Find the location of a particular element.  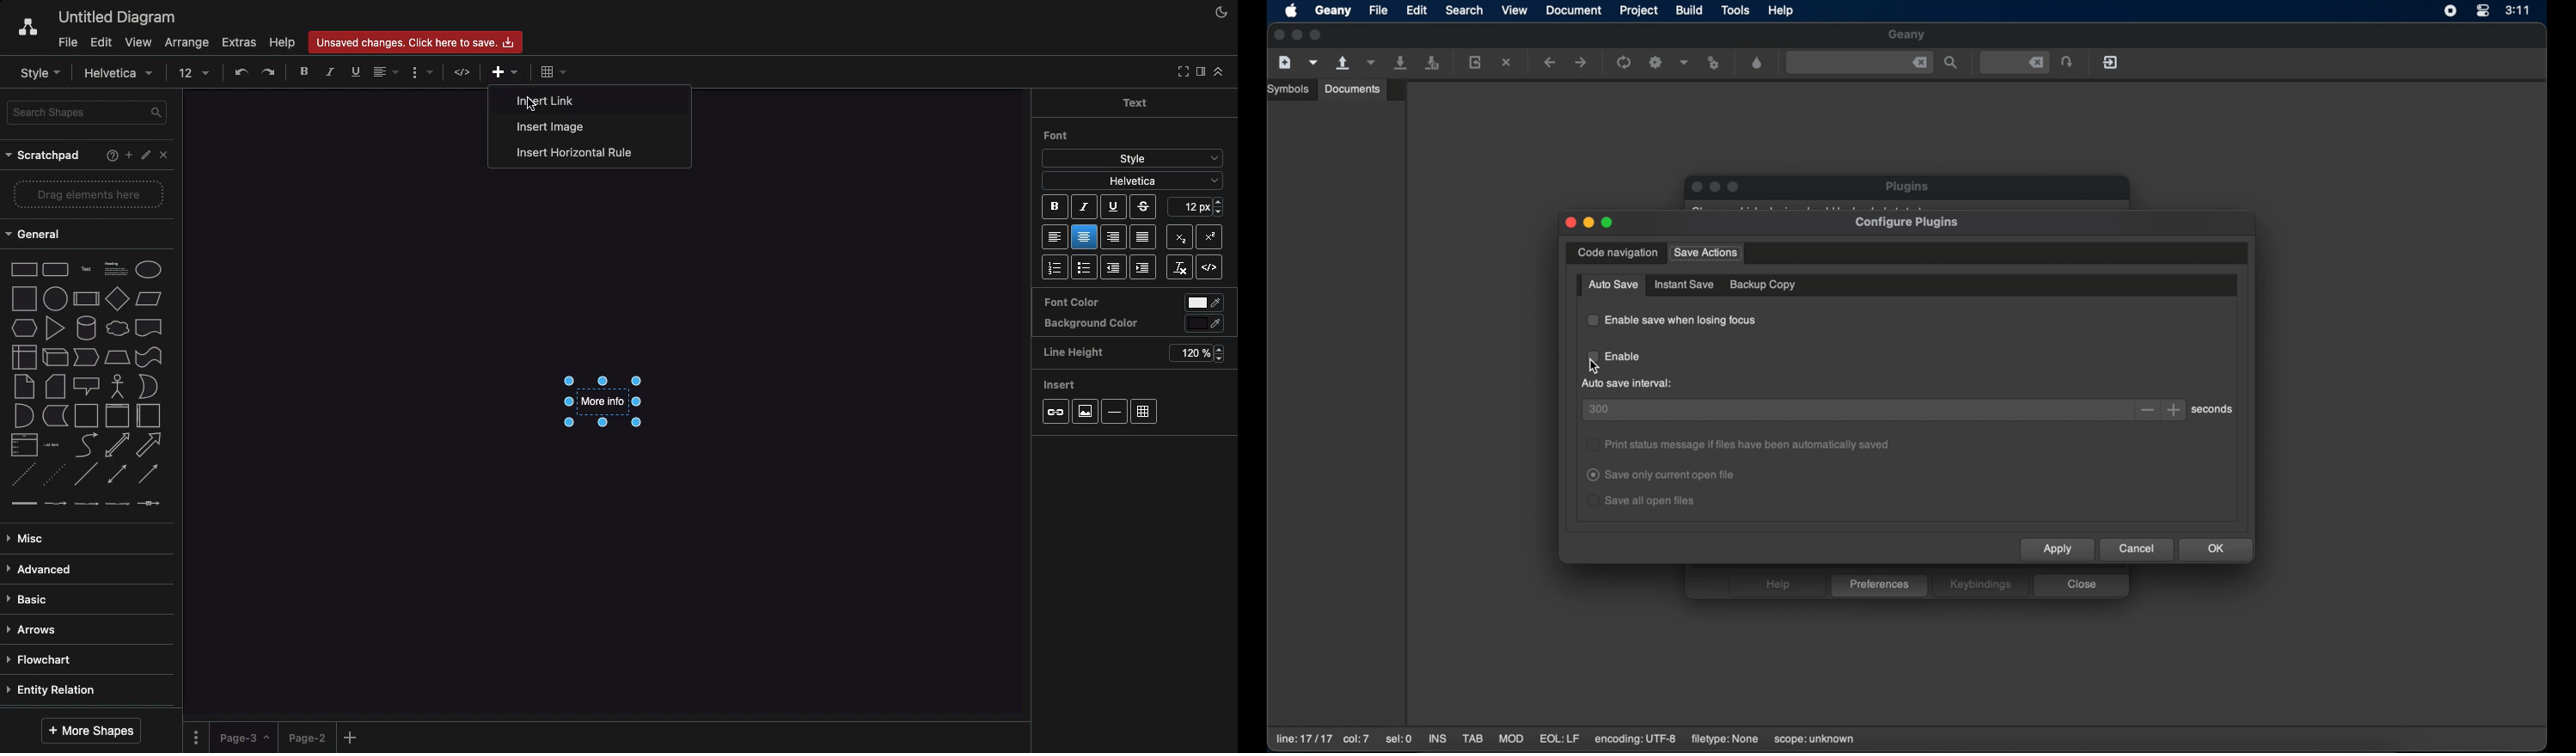

Table is located at coordinates (1144, 413).